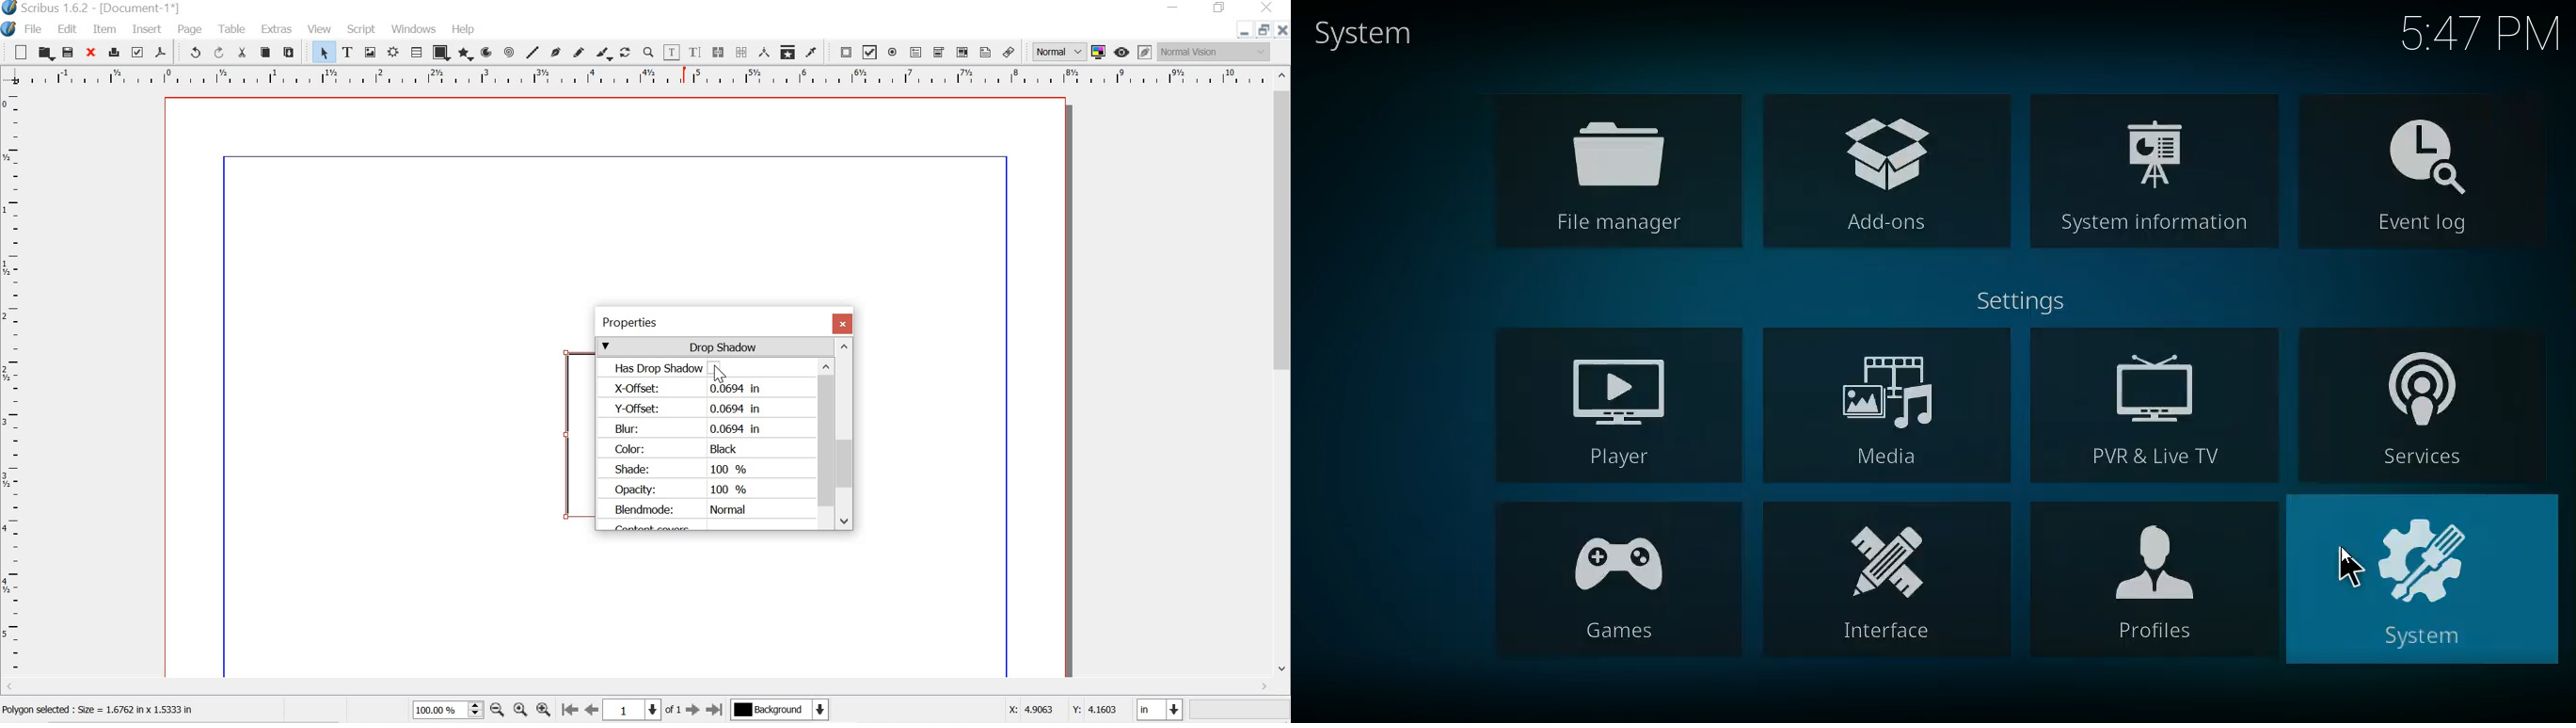  What do you see at coordinates (362, 28) in the screenshot?
I see `SCRIPT` at bounding box center [362, 28].